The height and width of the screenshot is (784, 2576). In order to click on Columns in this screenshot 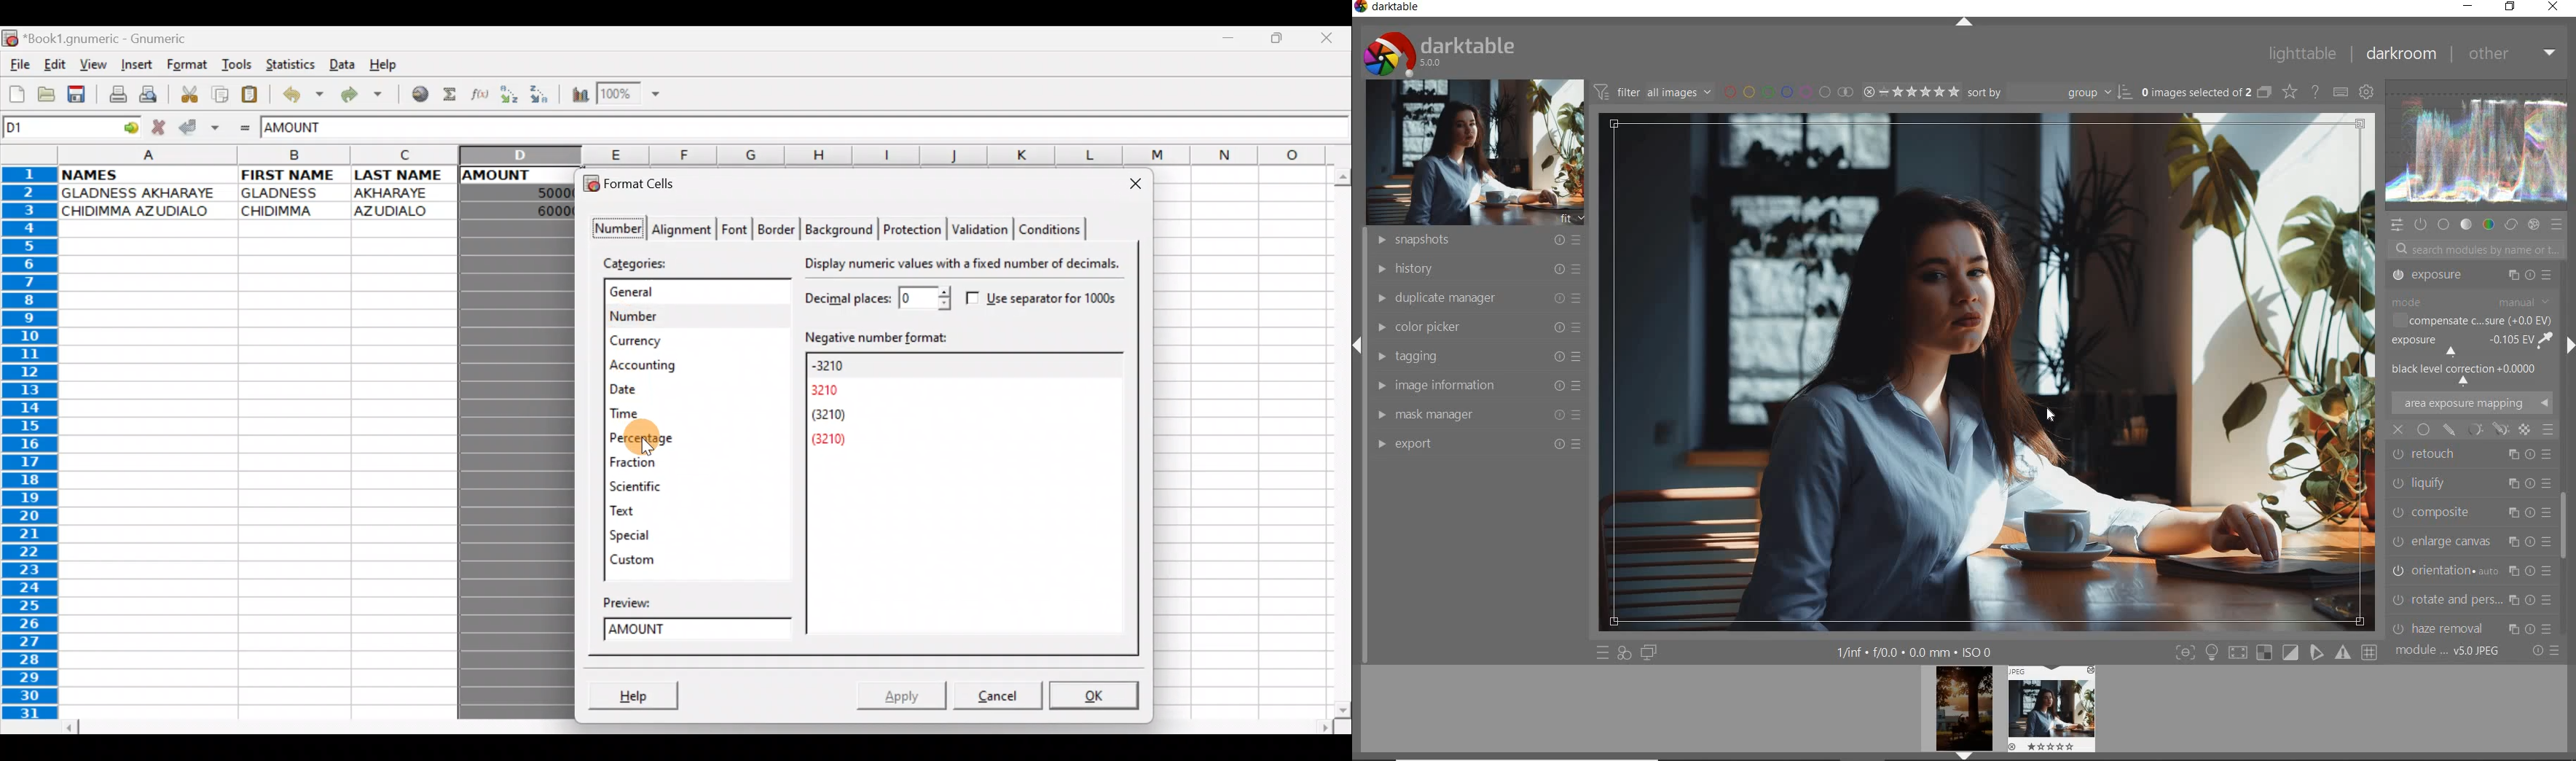, I will do `click(704, 154)`.